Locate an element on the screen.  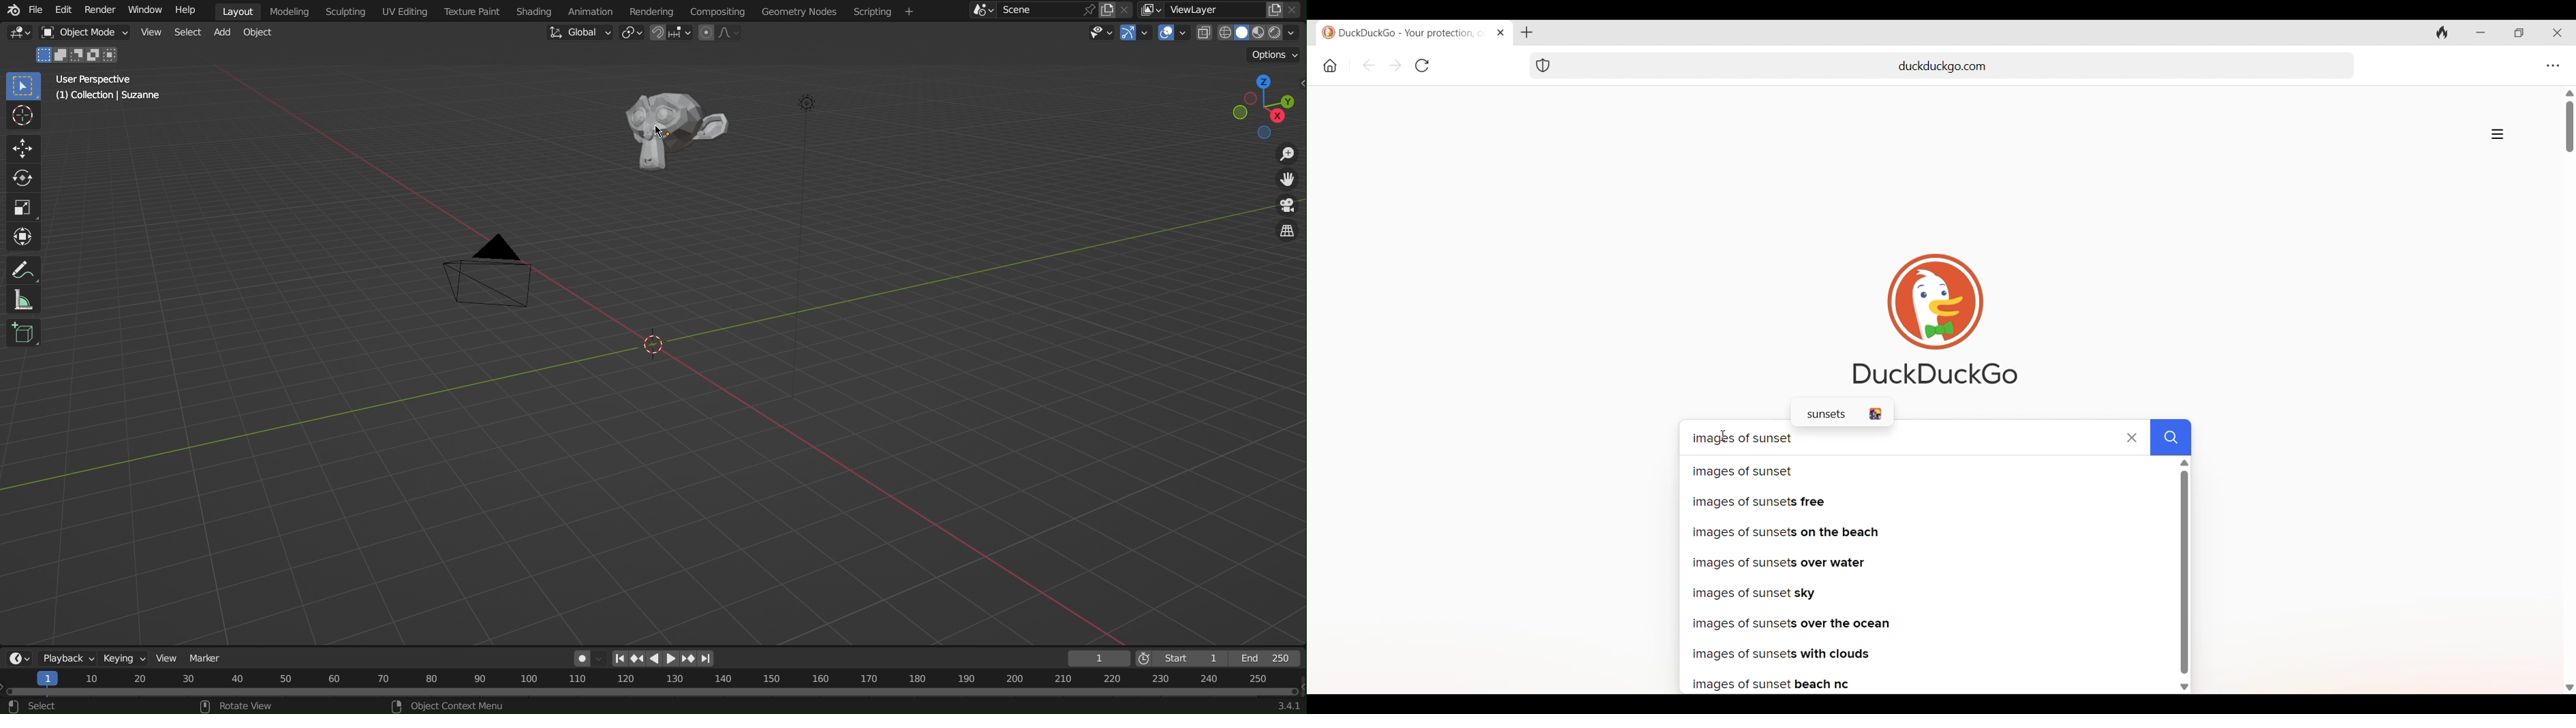
viewLayer dropdown is located at coordinates (1152, 11).